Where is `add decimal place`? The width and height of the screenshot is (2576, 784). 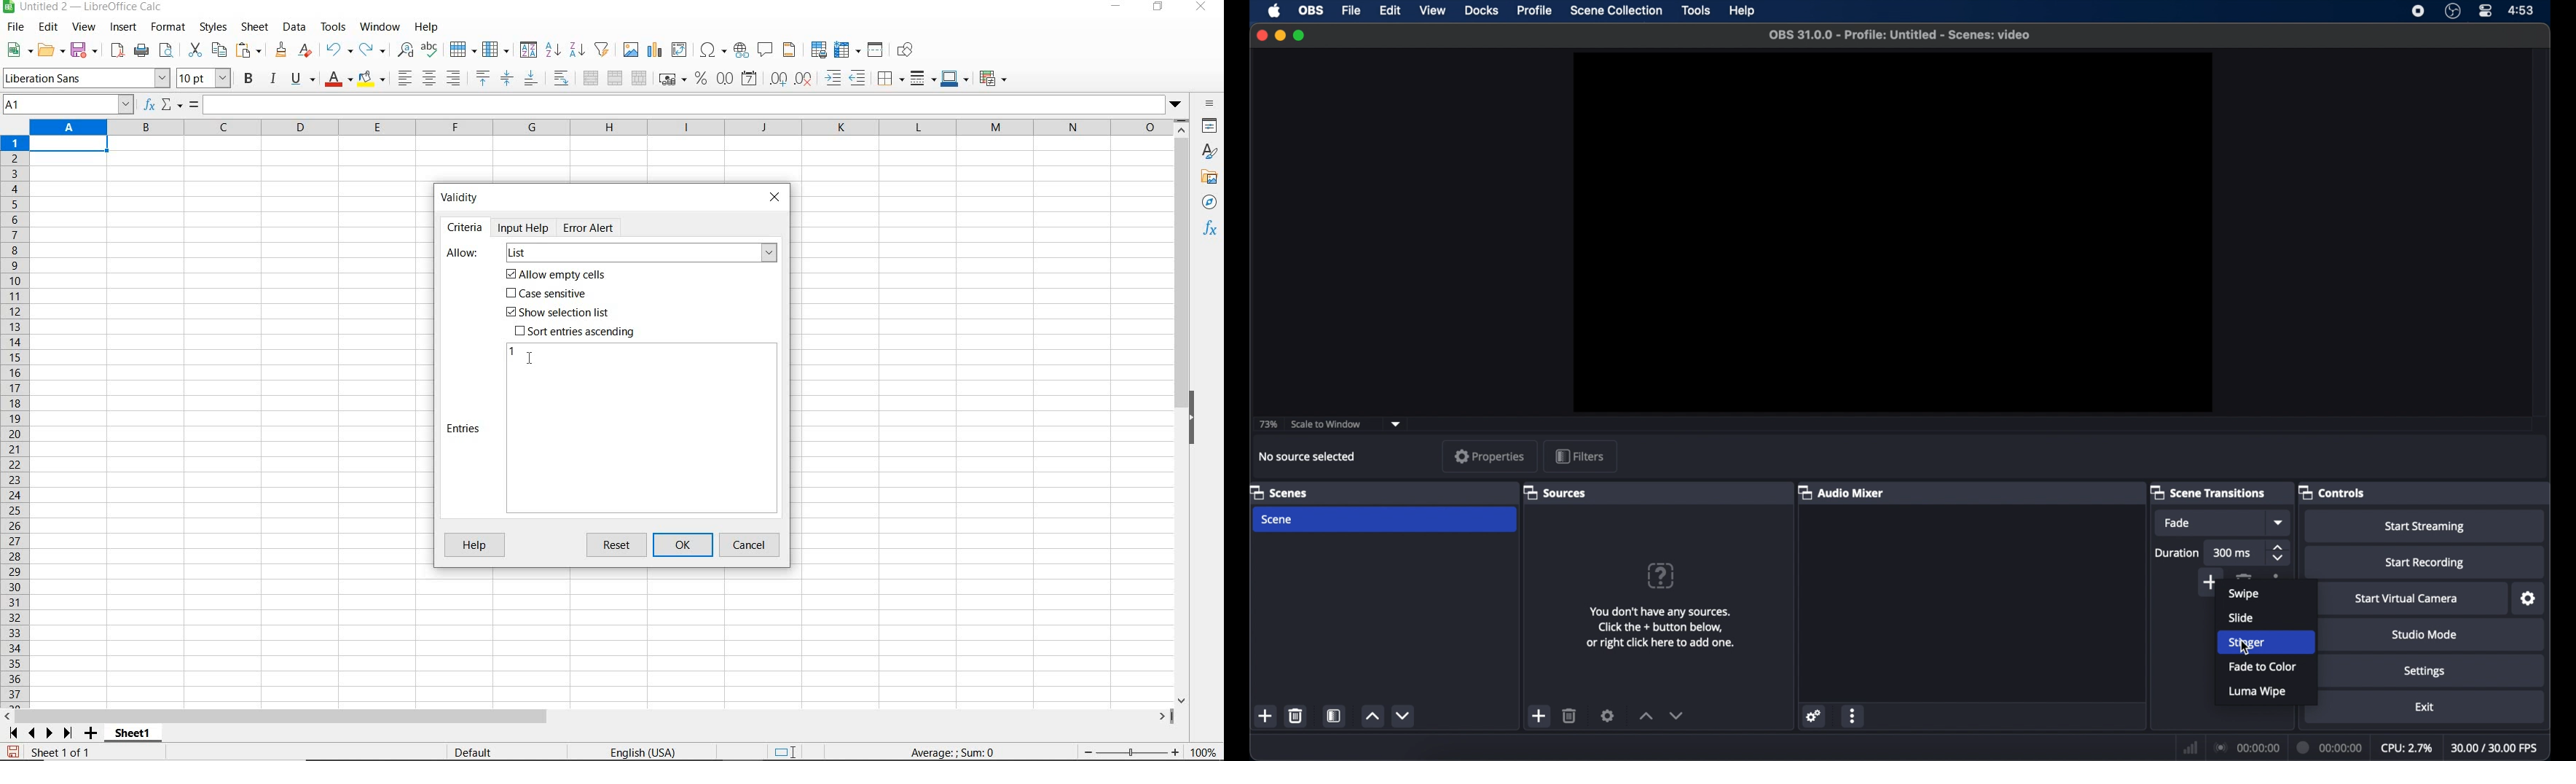 add decimal place is located at coordinates (779, 79).